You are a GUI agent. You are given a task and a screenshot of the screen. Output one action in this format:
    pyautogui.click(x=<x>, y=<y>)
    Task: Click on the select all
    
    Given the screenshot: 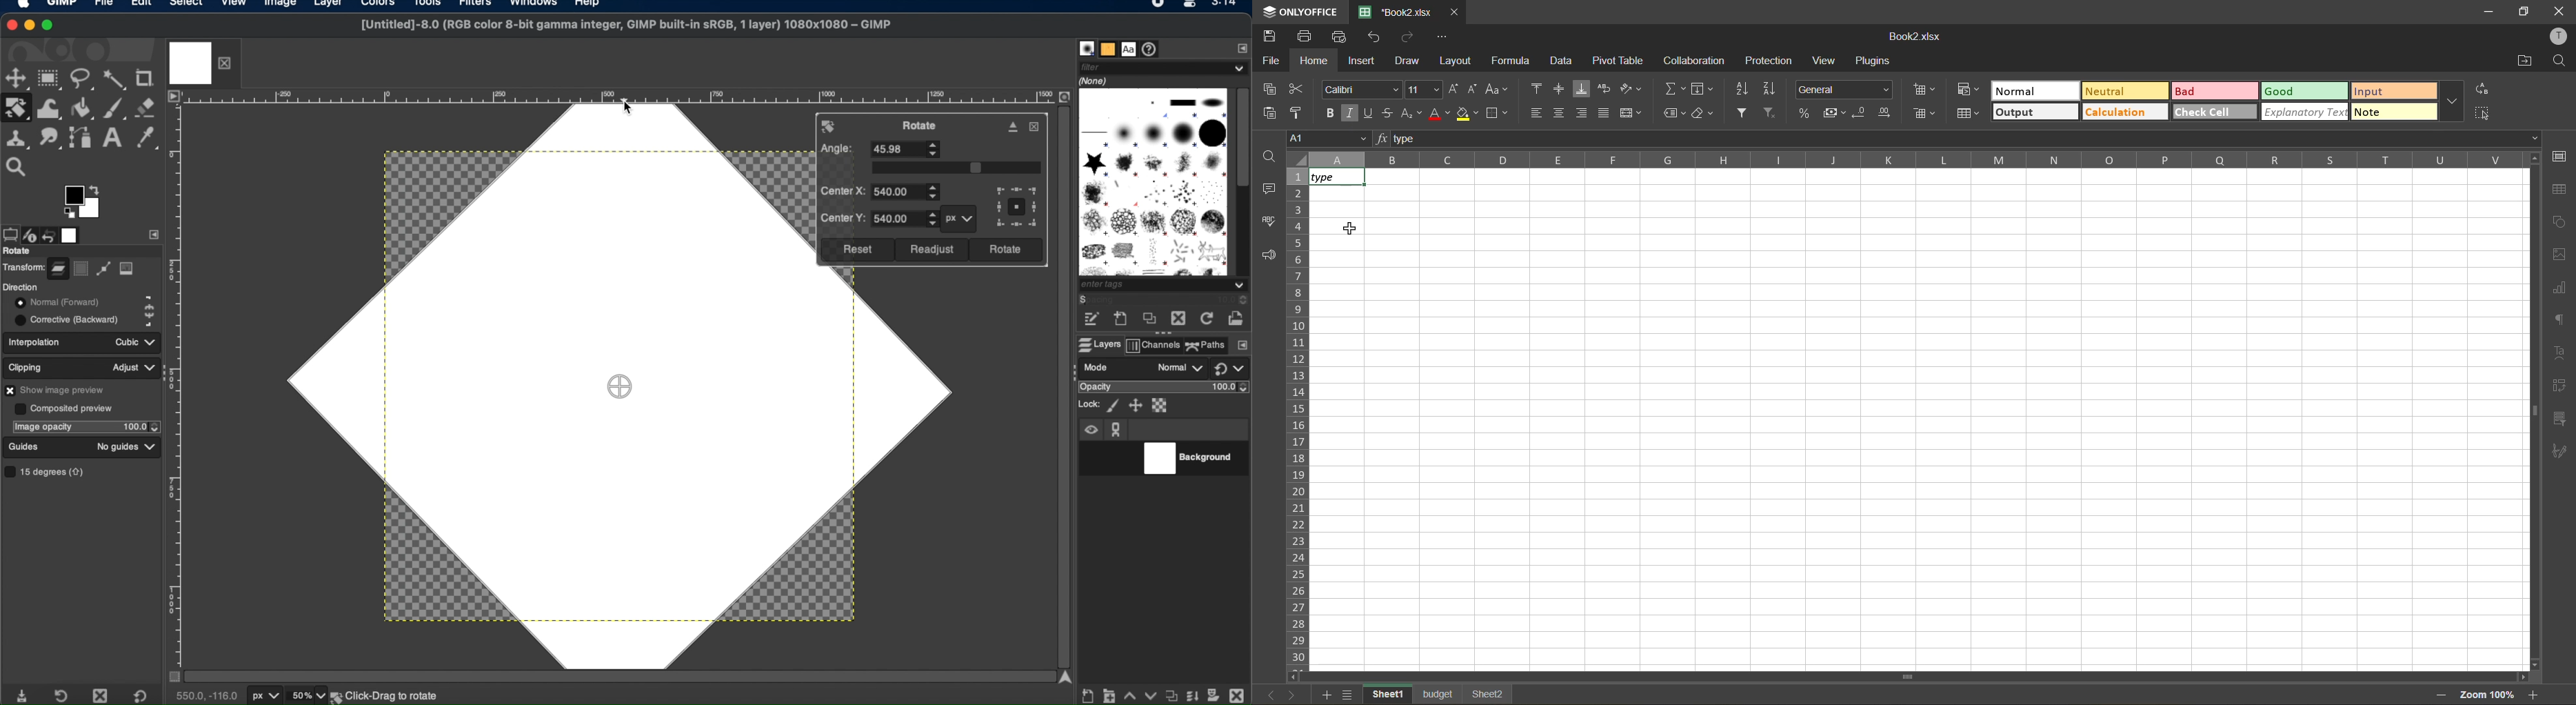 What is the action you would take?
    pyautogui.click(x=2484, y=113)
    